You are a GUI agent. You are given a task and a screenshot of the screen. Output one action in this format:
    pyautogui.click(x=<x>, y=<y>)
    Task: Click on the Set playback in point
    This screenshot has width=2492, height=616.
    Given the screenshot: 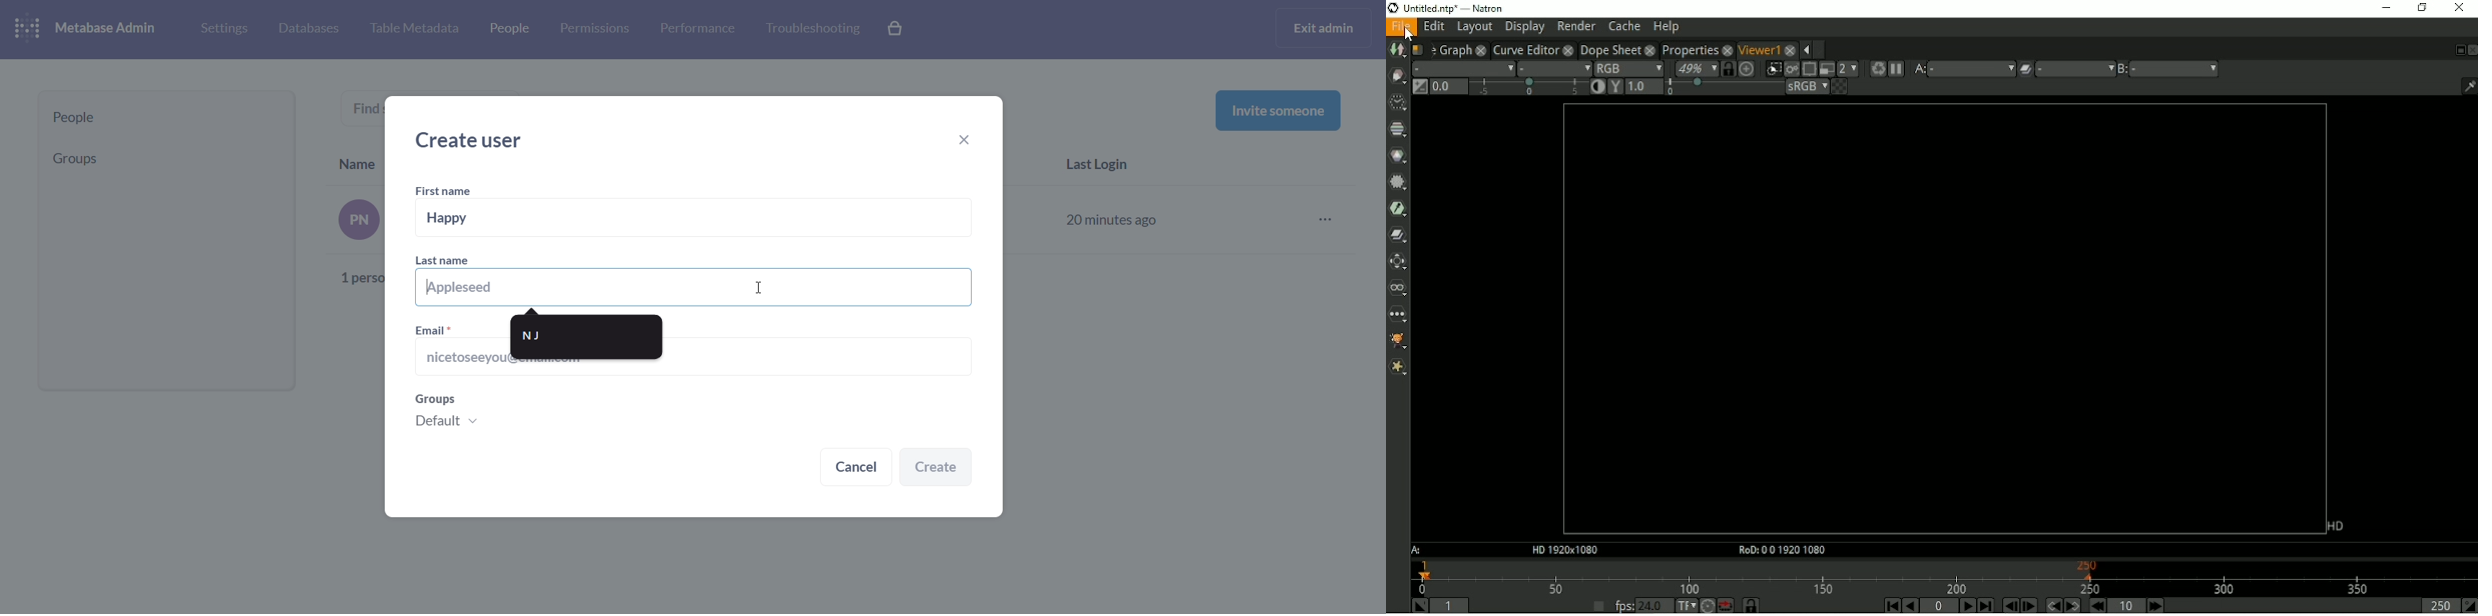 What is the action you would take?
    pyautogui.click(x=1419, y=605)
    